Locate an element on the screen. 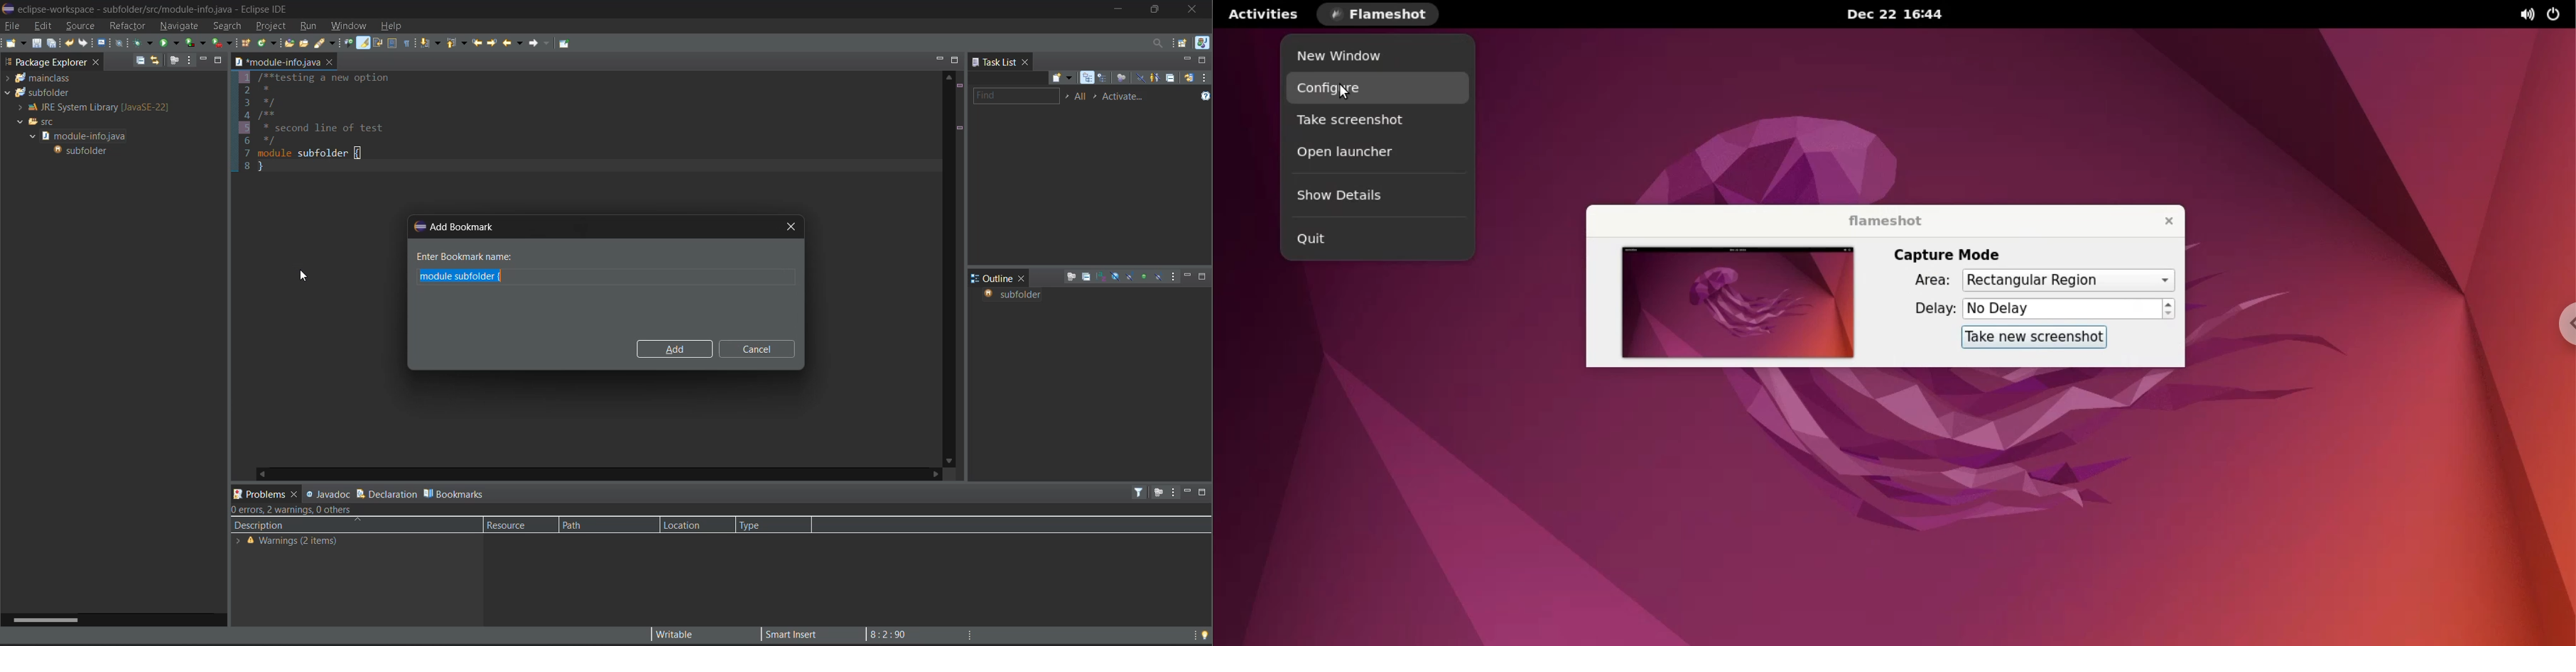 This screenshot has width=2576, height=672. select active task is located at coordinates (1099, 96).